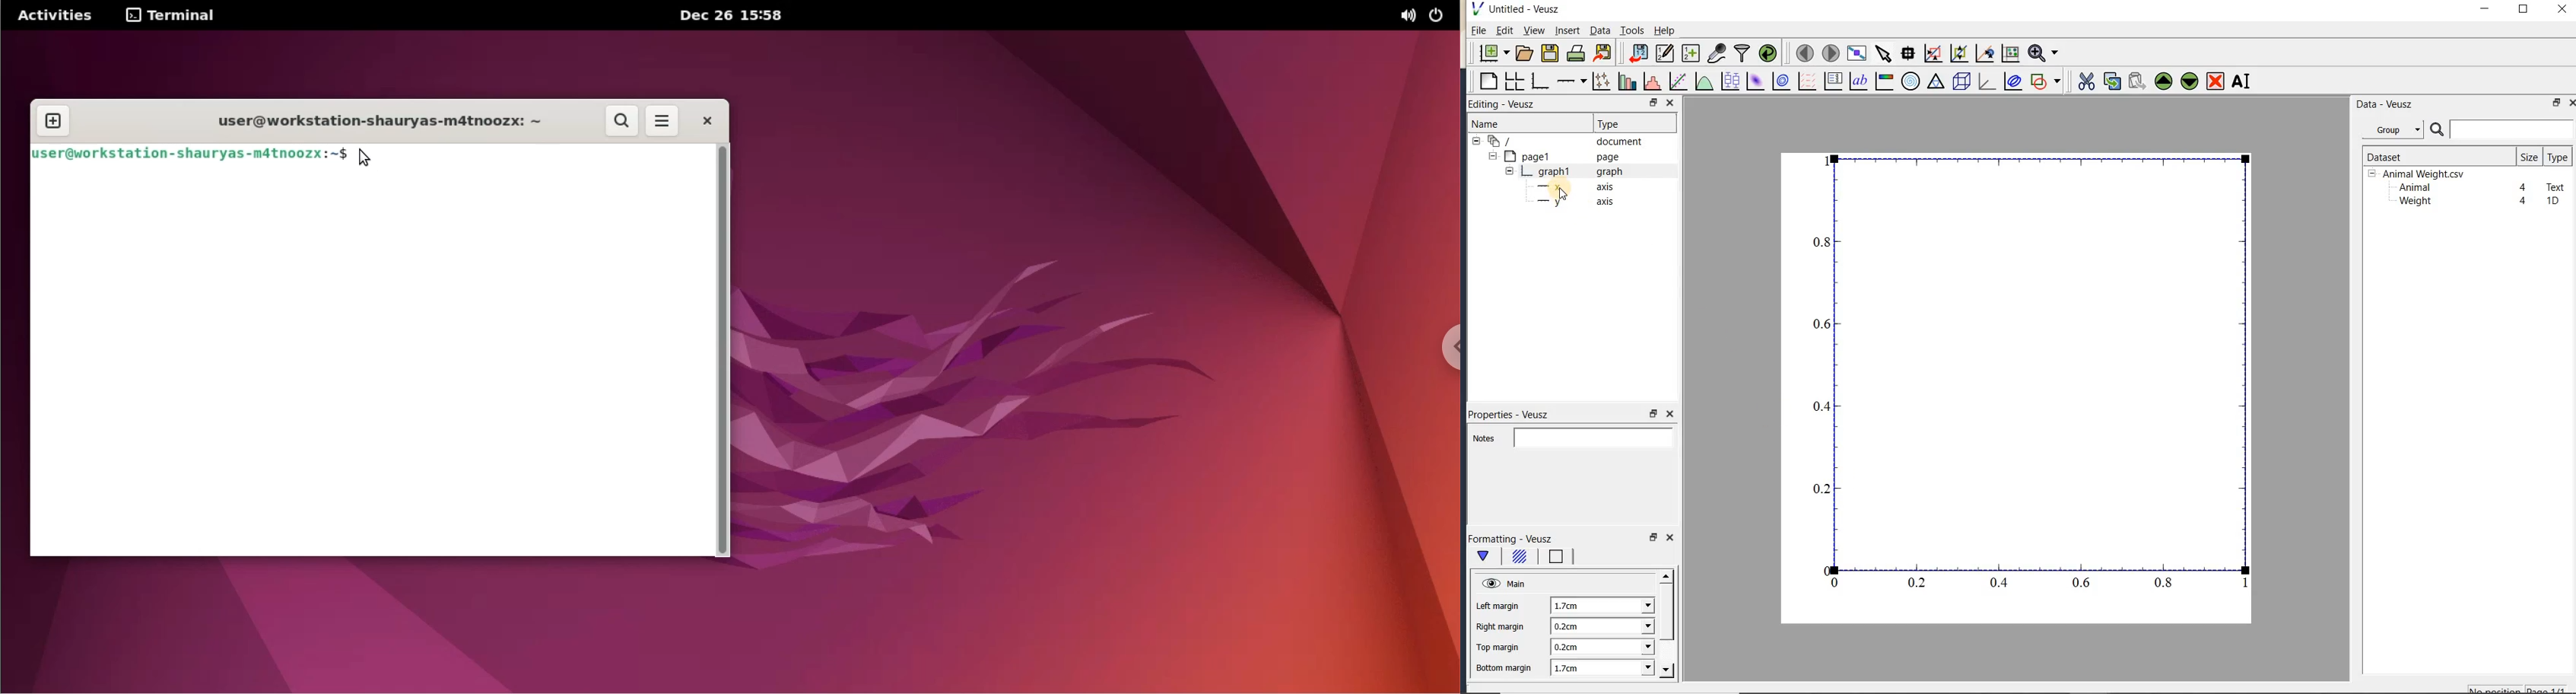 The width and height of the screenshot is (2576, 700). Describe the element at coordinates (1499, 608) in the screenshot. I see `left margin` at that location.